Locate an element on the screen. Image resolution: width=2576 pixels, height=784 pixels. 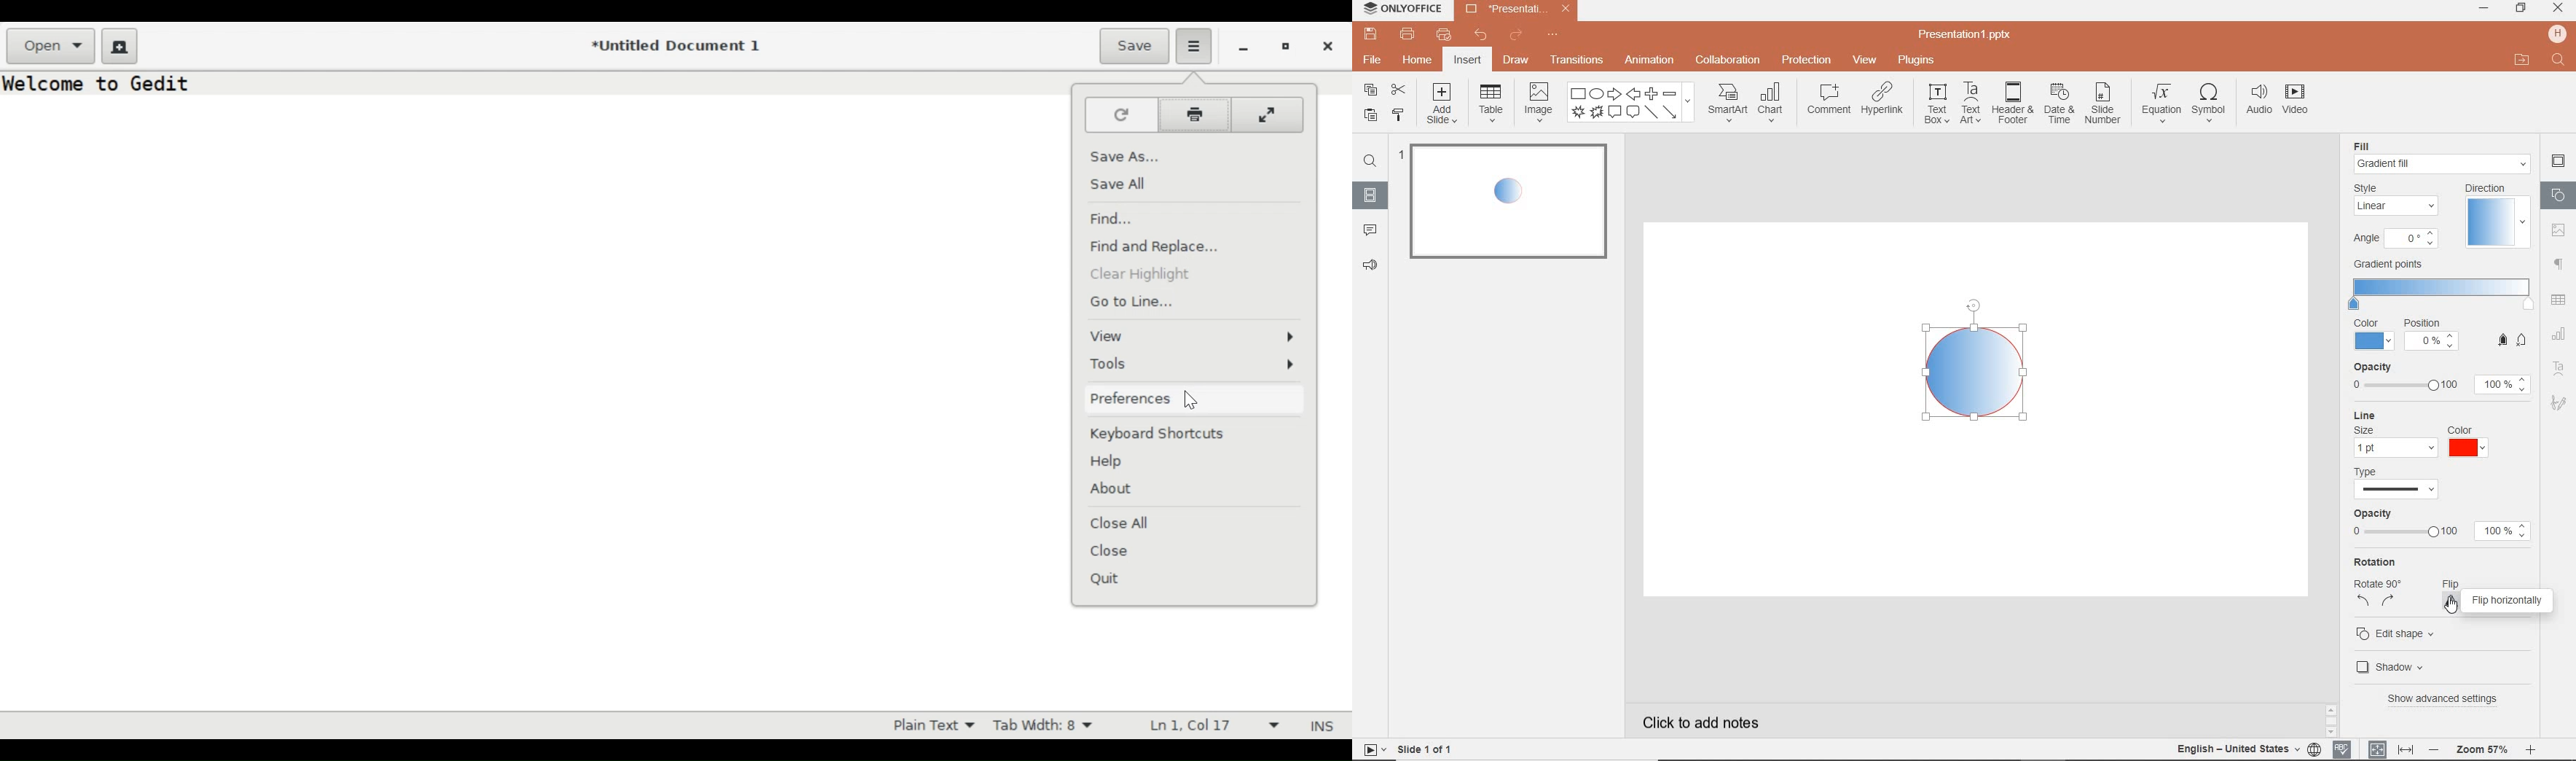
copy style is located at coordinates (1397, 117).